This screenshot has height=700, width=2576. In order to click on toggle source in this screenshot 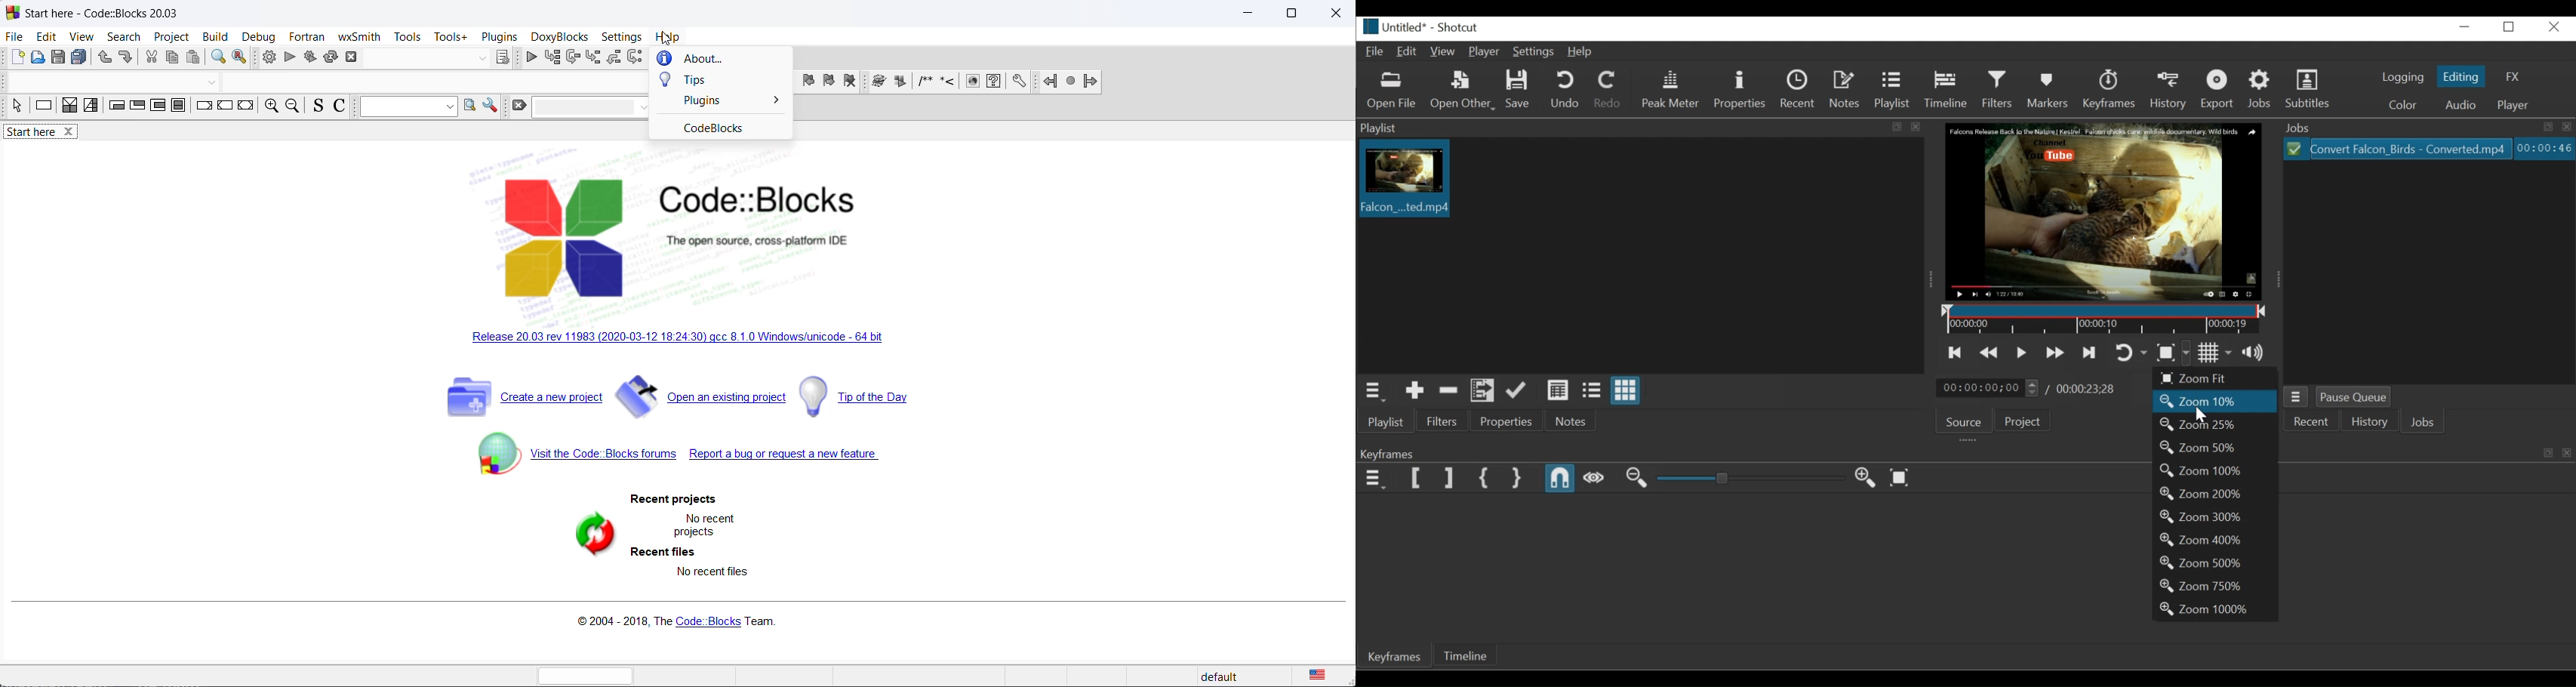, I will do `click(315, 108)`.